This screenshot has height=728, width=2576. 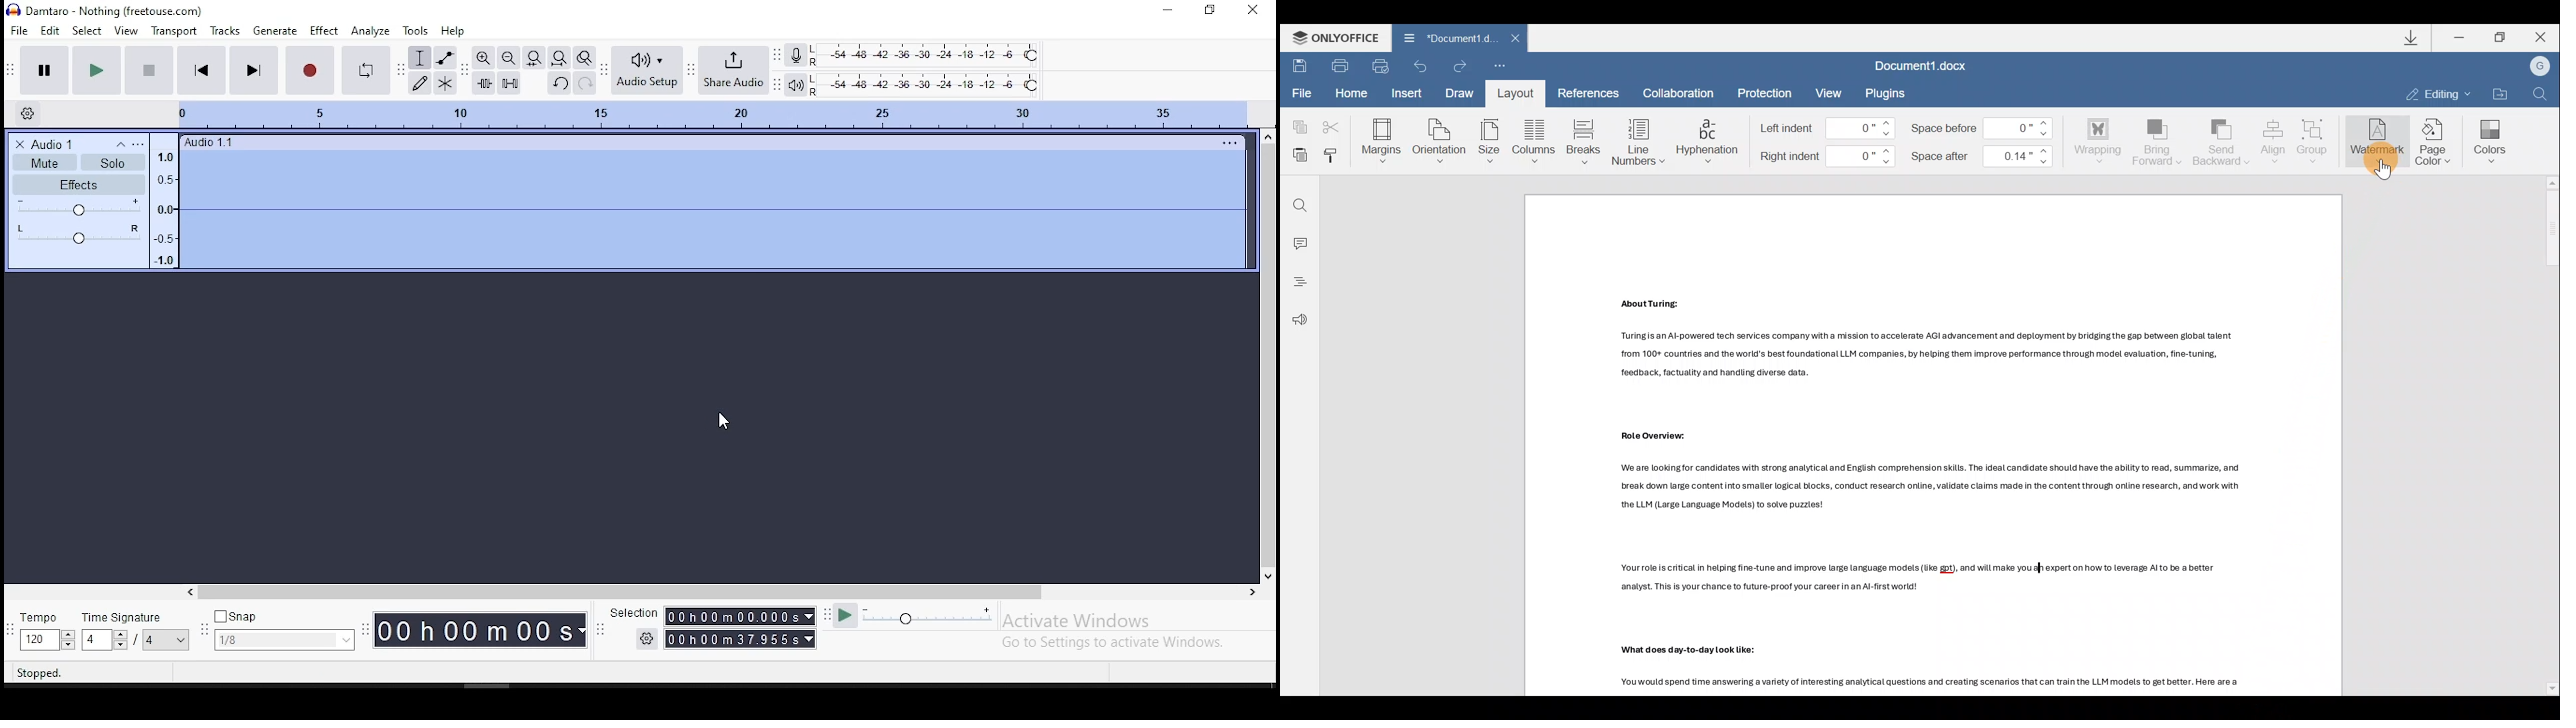 I want to click on draw tool, so click(x=420, y=83).